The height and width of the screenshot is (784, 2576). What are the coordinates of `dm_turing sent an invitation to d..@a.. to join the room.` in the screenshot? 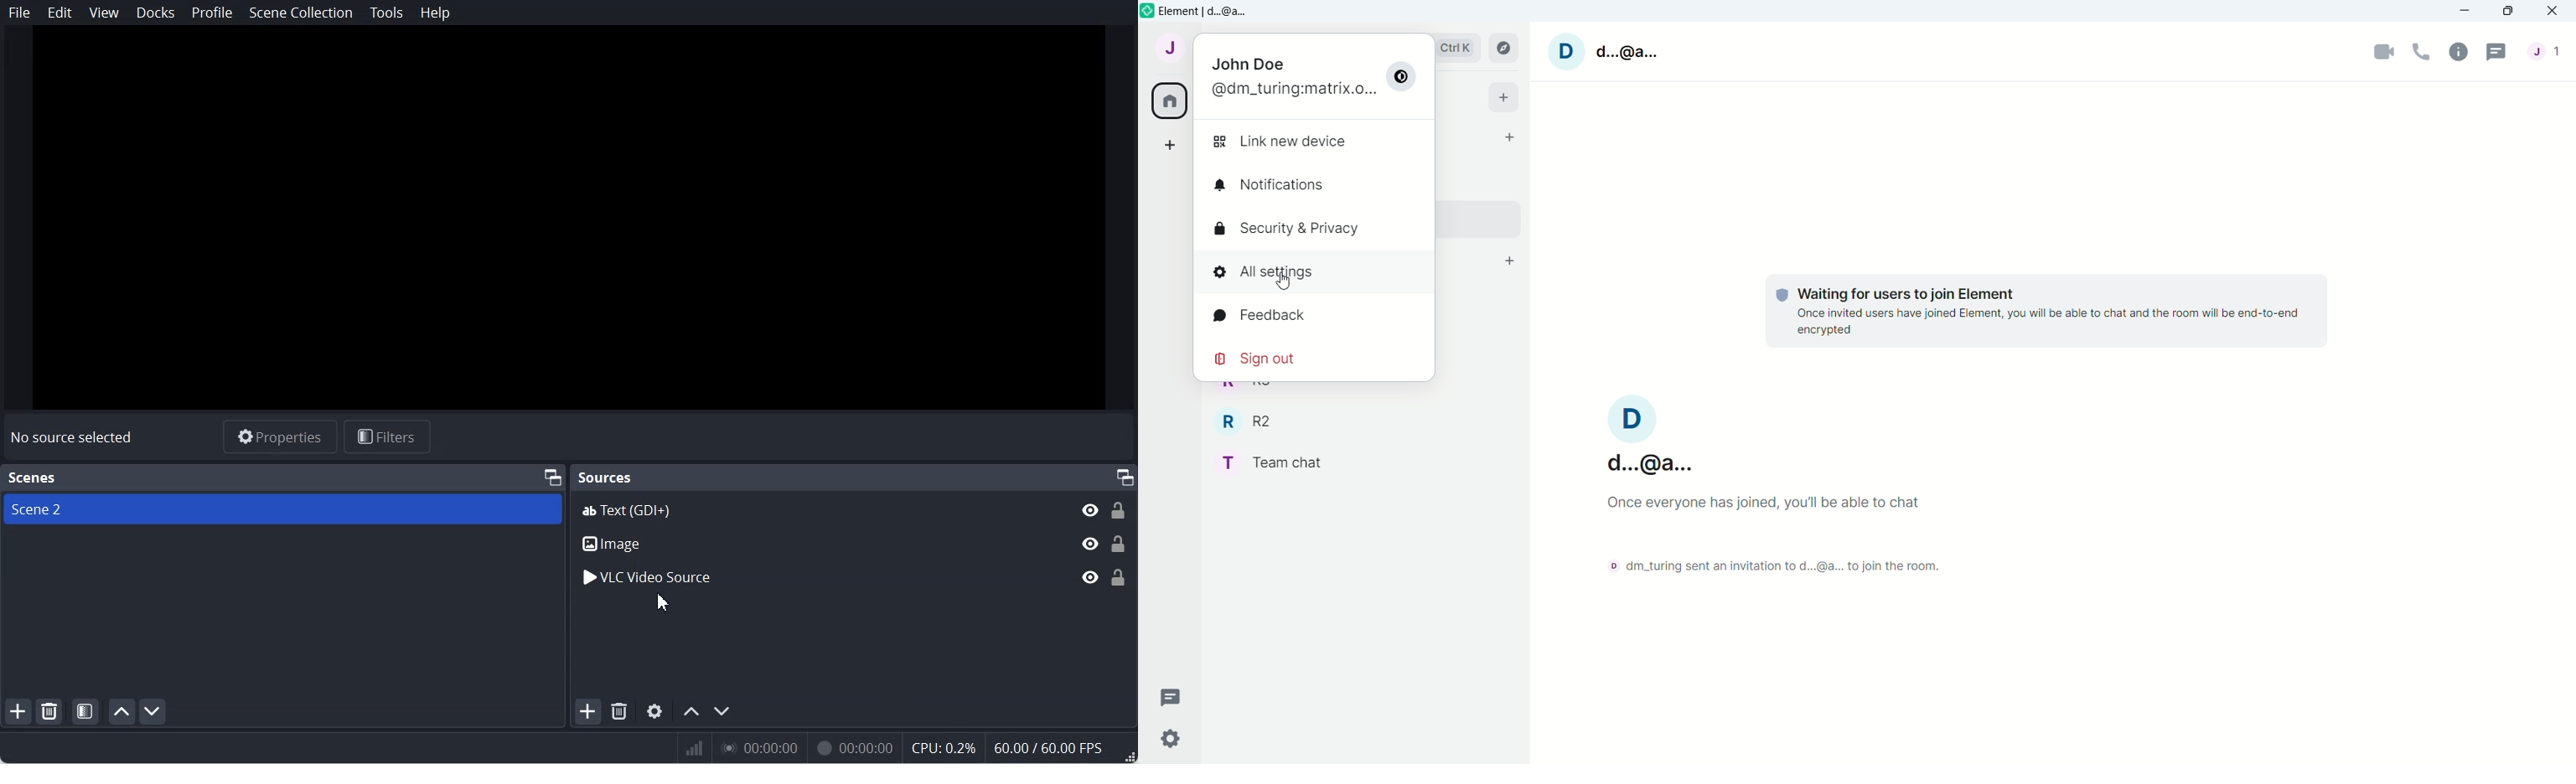 It's located at (1770, 564).